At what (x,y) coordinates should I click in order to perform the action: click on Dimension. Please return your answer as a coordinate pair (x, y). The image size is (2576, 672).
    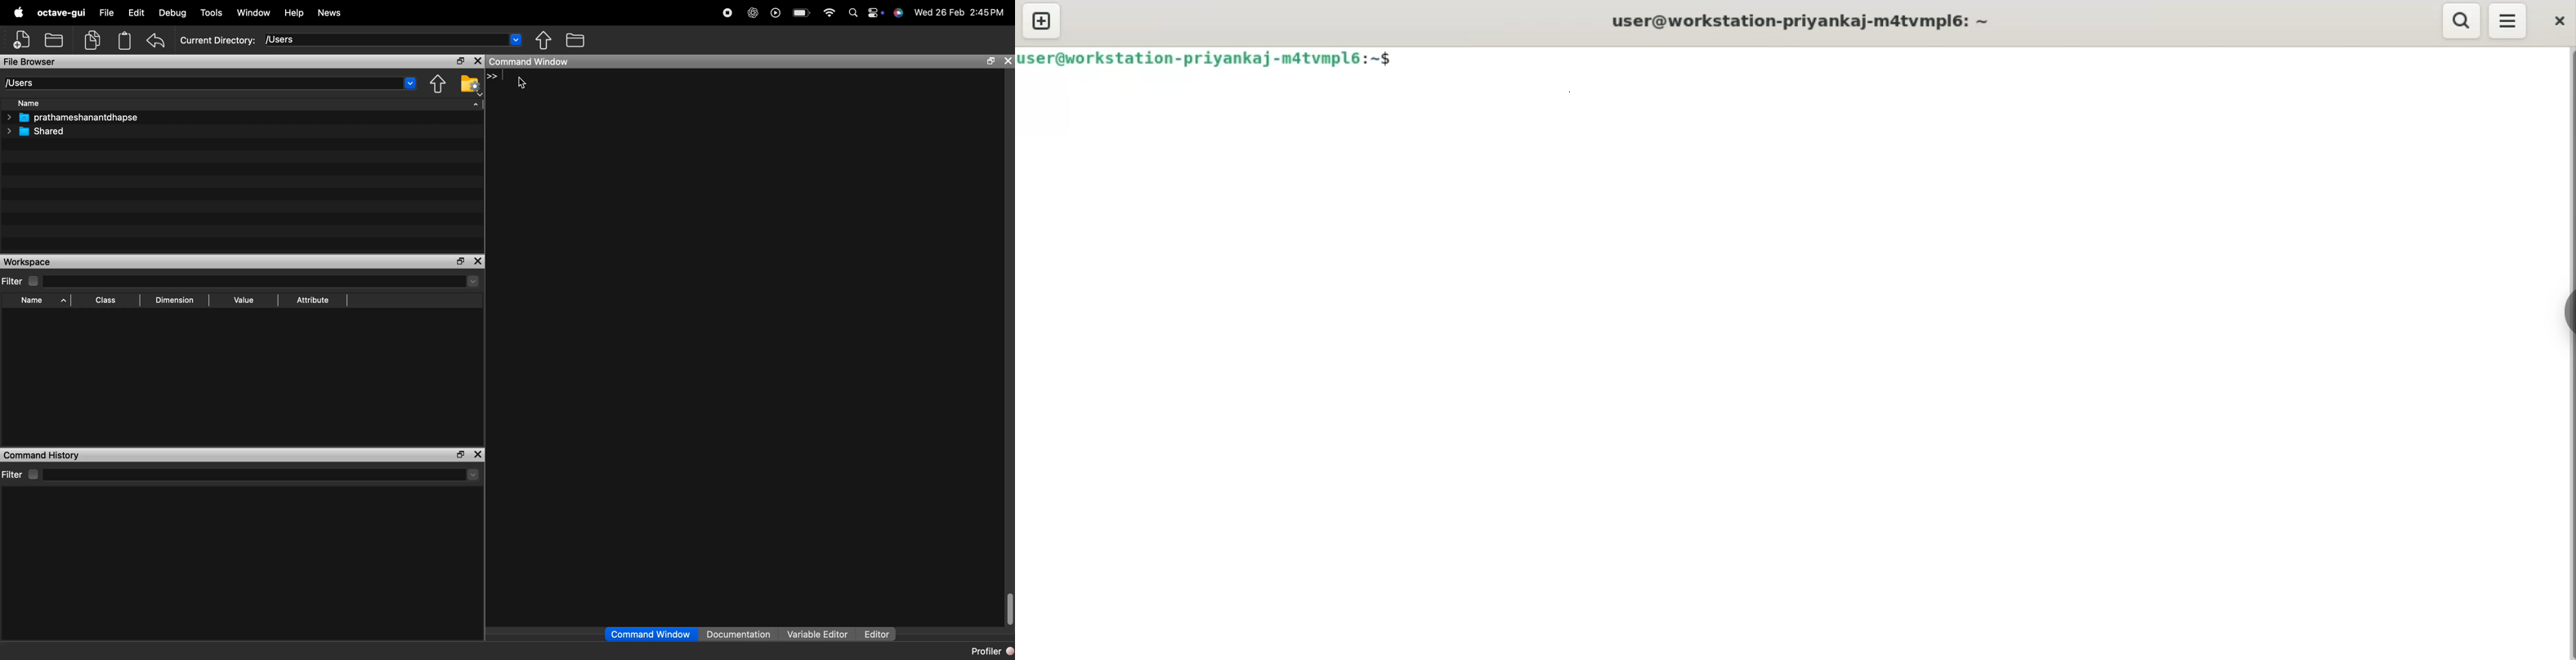
    Looking at the image, I should click on (177, 300).